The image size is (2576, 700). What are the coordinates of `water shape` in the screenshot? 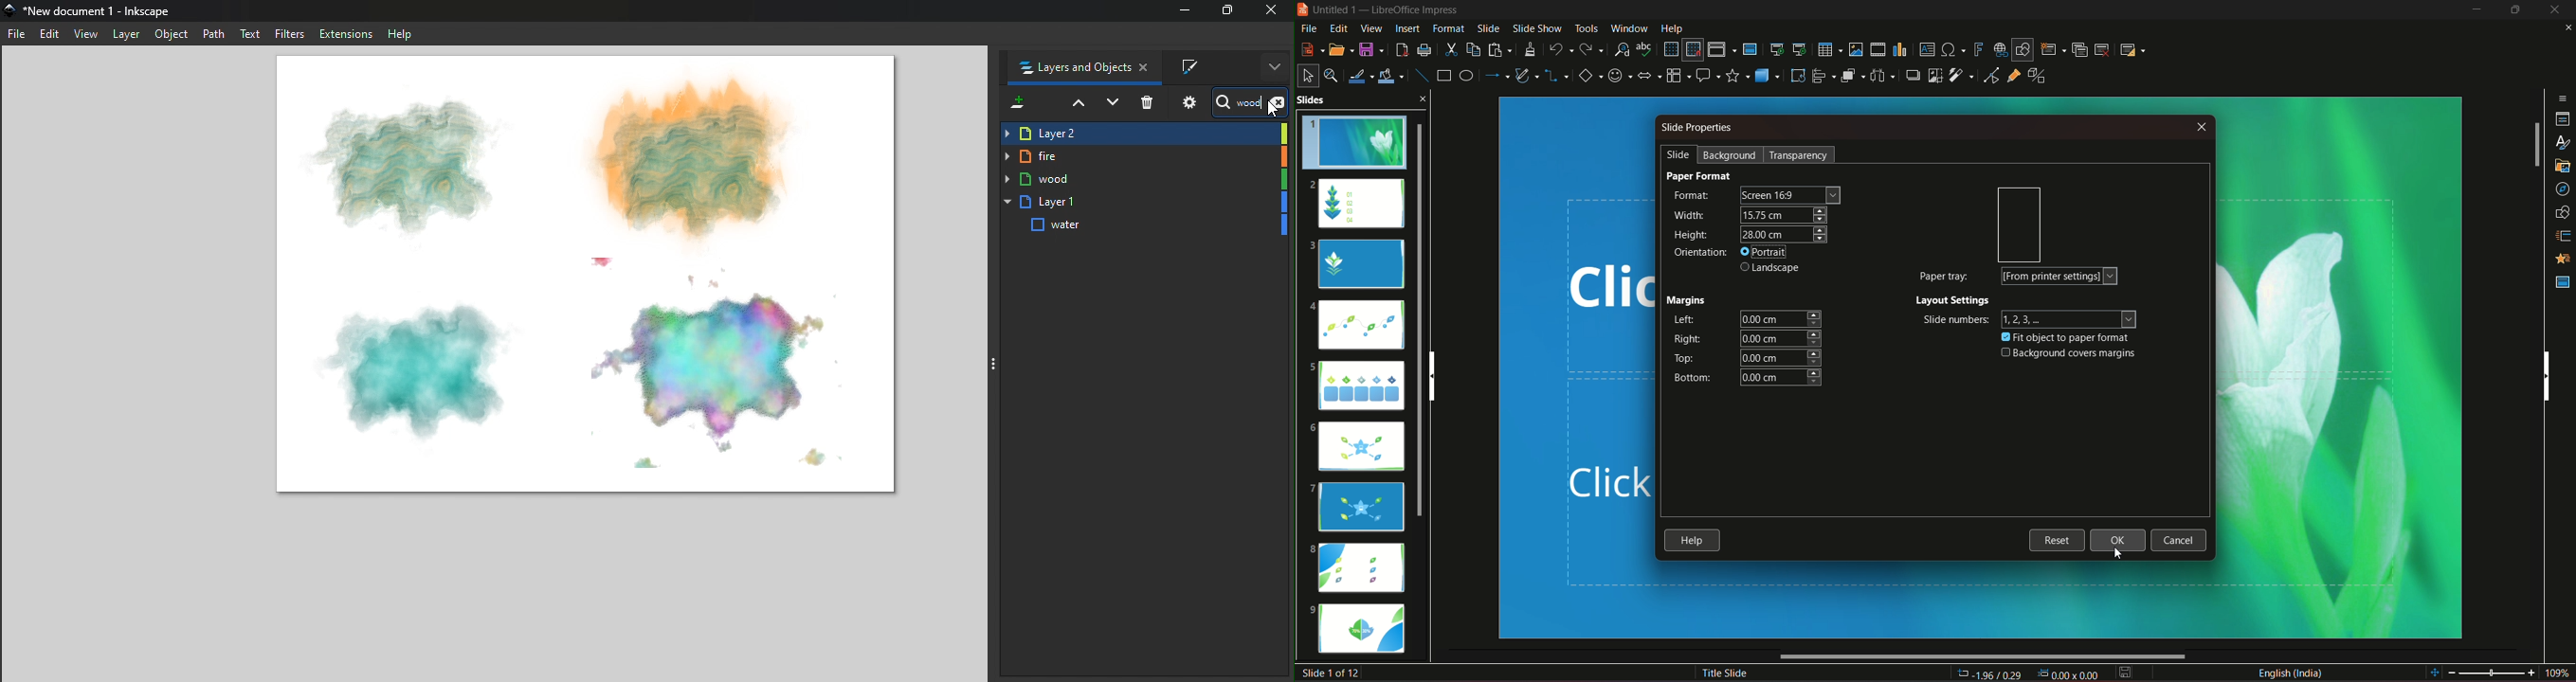 It's located at (1145, 225).